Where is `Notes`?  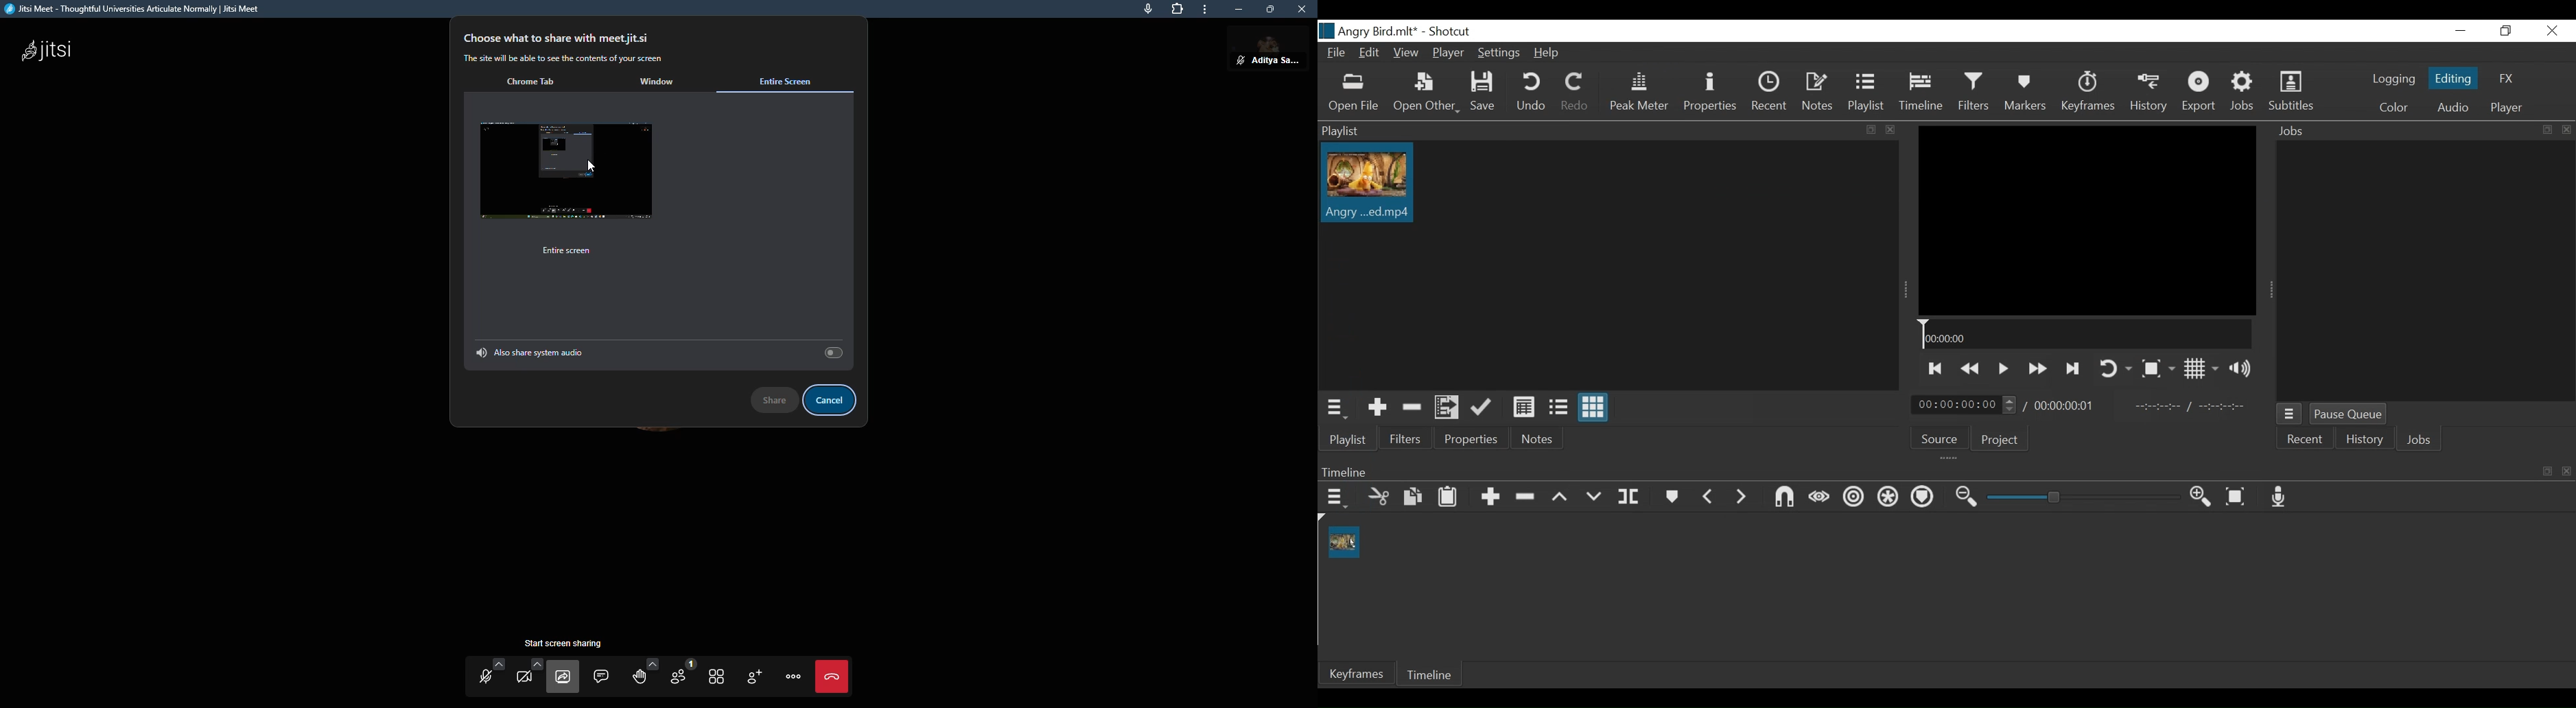
Notes is located at coordinates (1538, 437).